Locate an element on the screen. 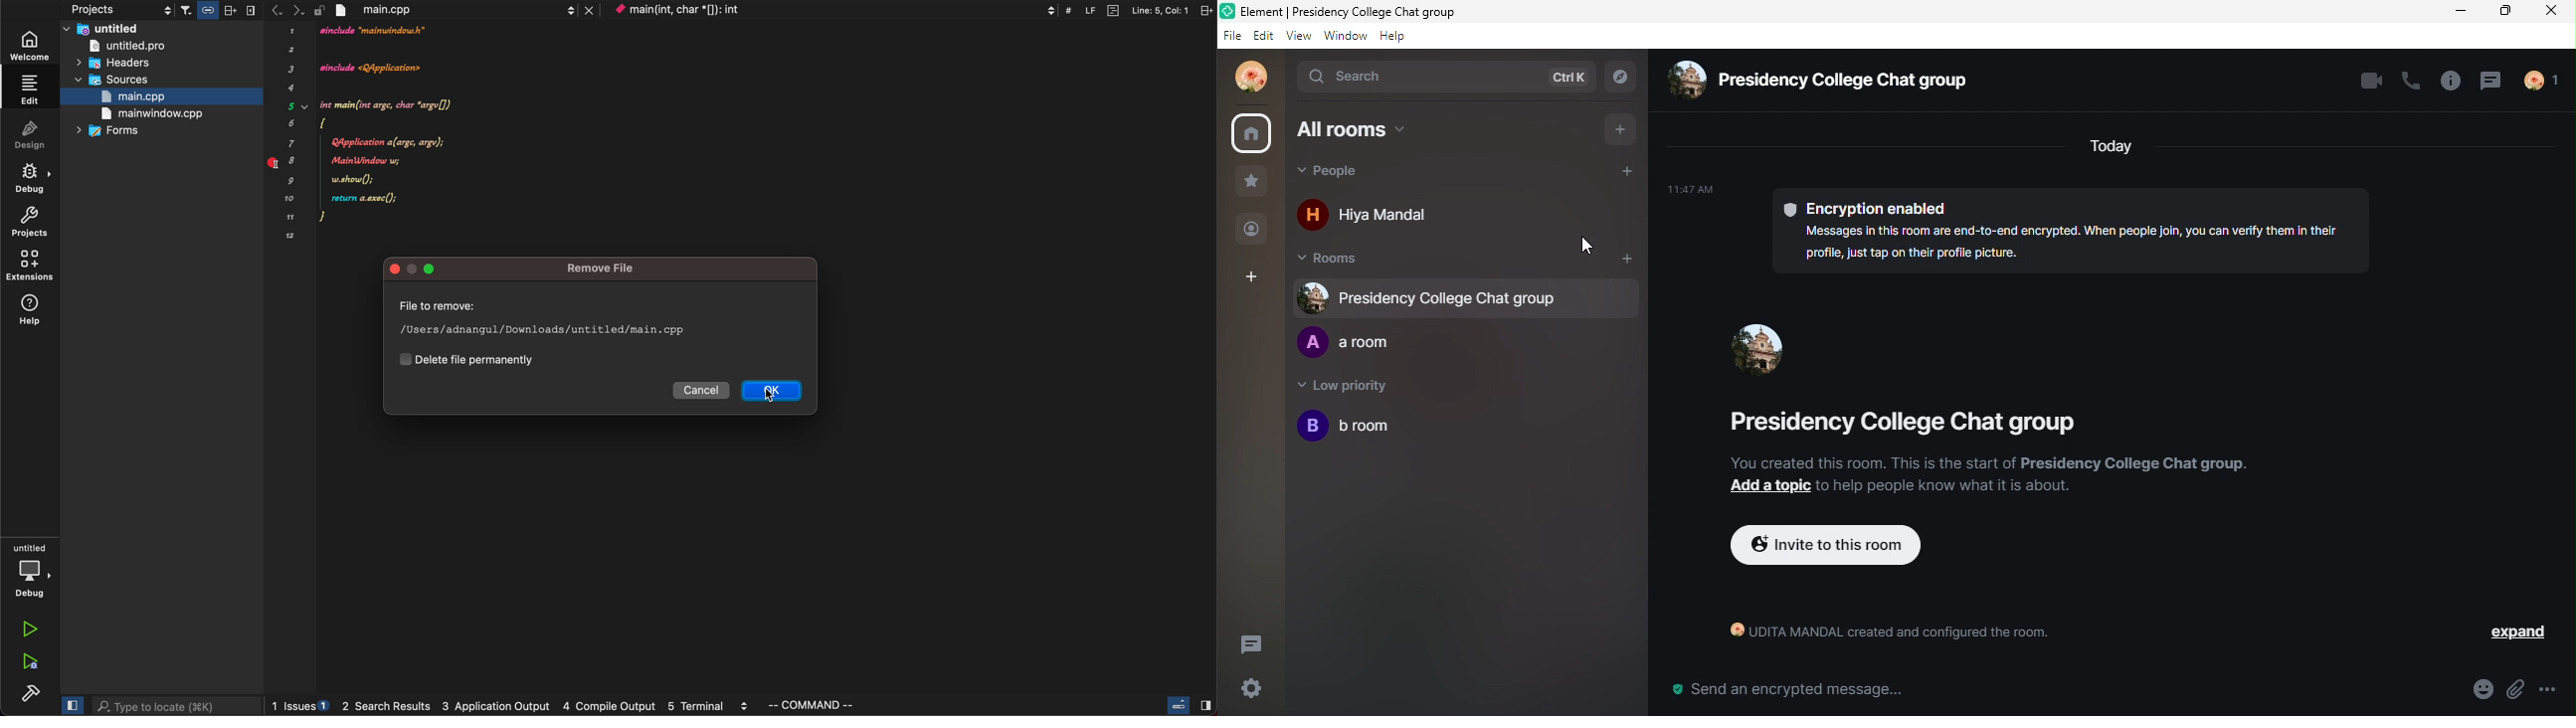 The height and width of the screenshot is (728, 2576). cancel  is located at coordinates (703, 391).